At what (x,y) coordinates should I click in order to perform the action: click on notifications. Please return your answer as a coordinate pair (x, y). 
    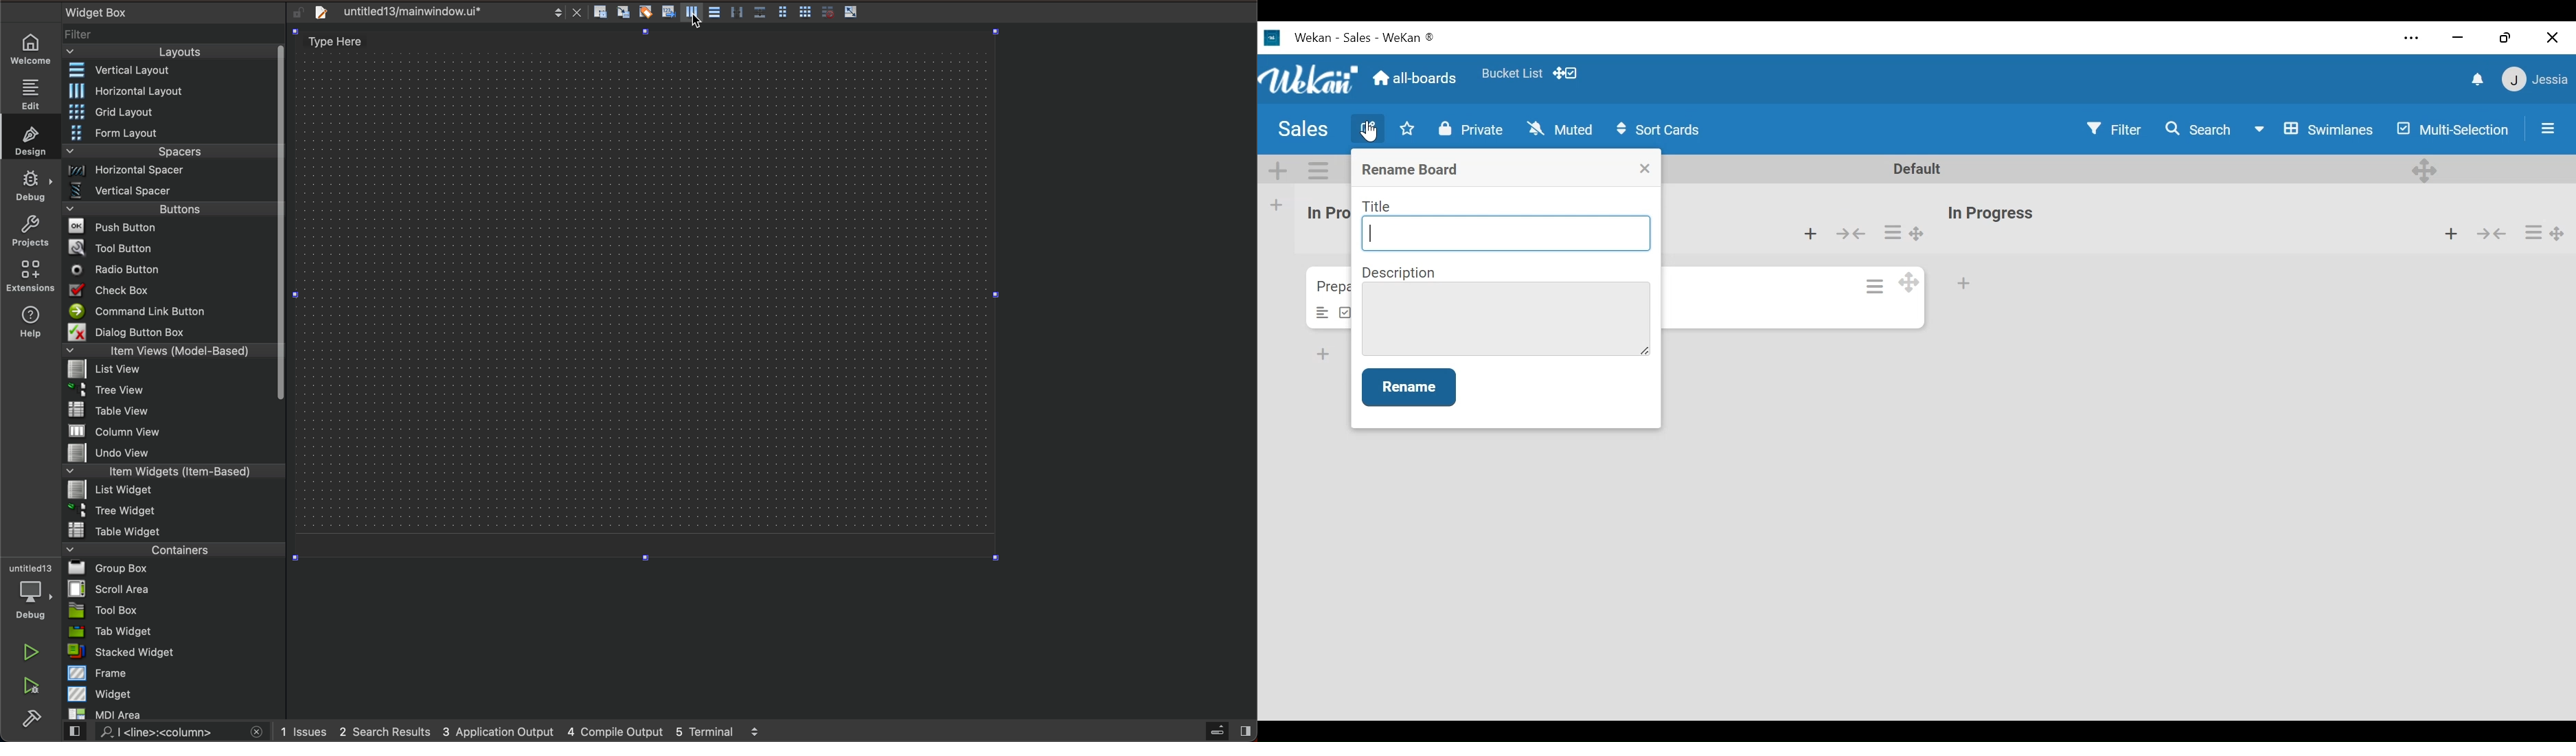
    Looking at the image, I should click on (2479, 80).